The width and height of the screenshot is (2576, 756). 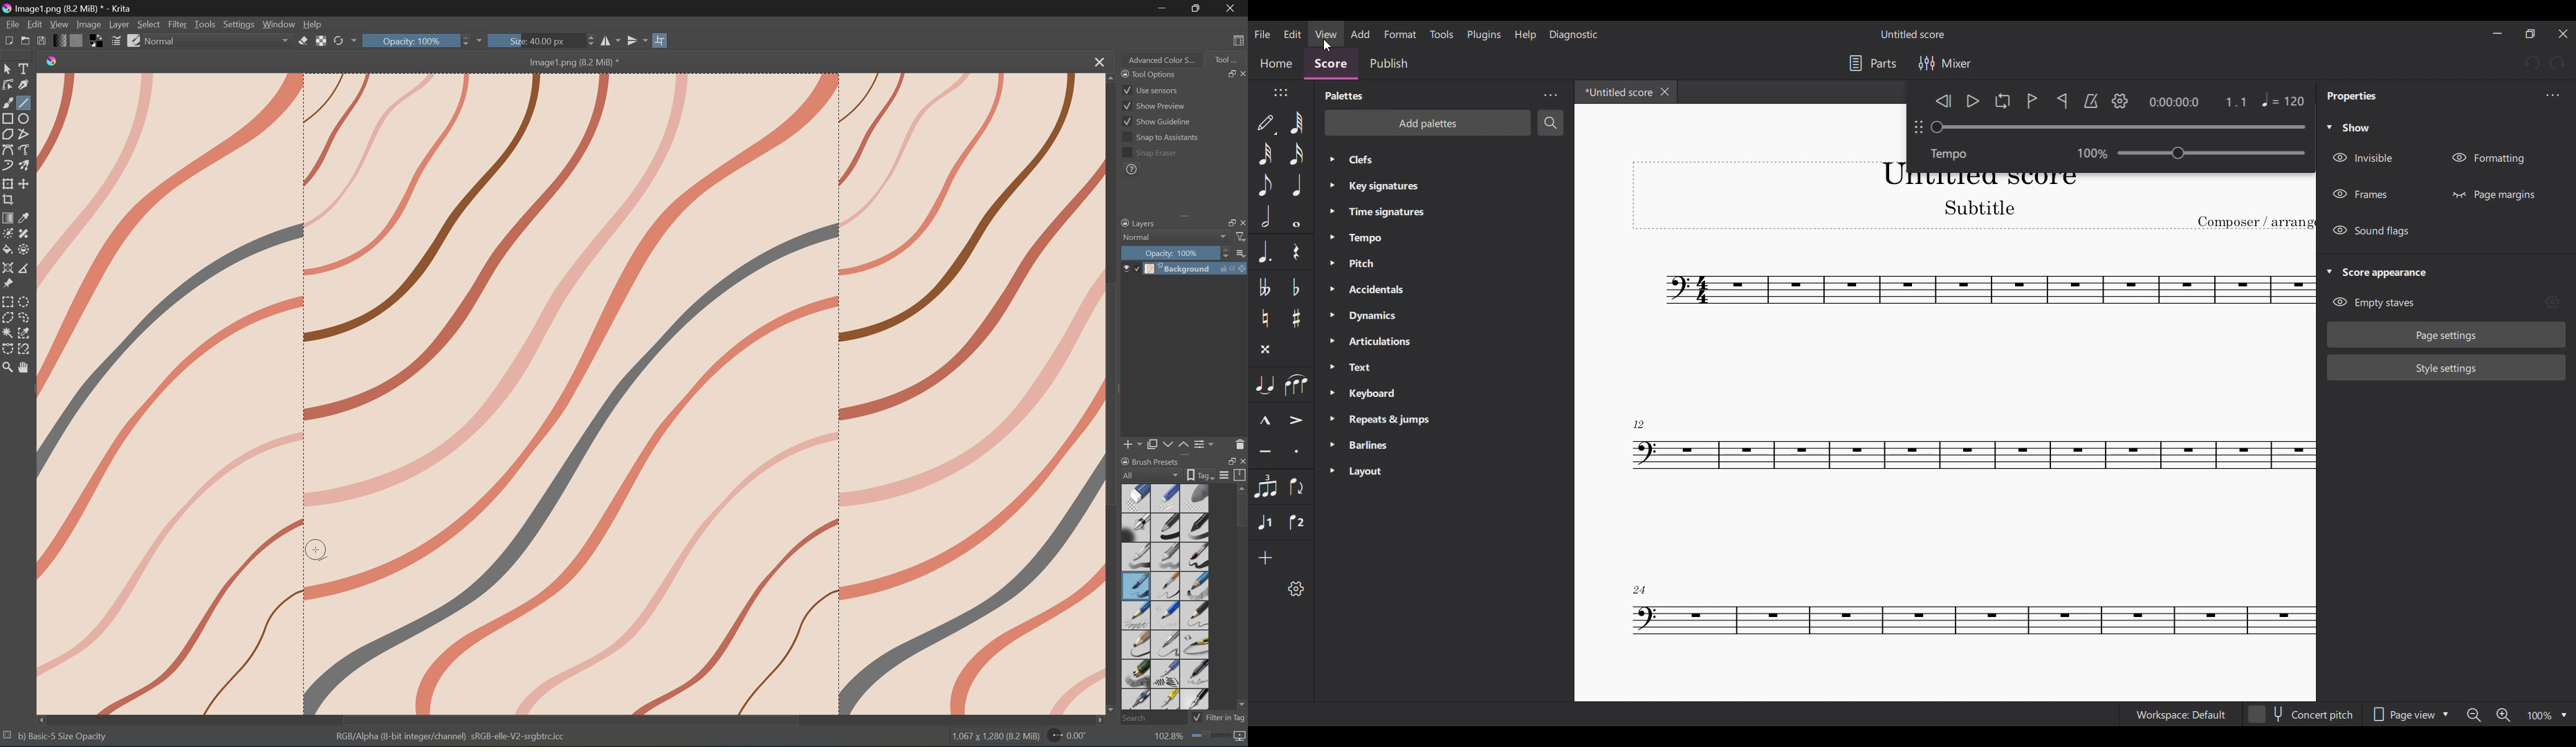 What do you see at coordinates (1151, 459) in the screenshot?
I see `Brush Preset` at bounding box center [1151, 459].